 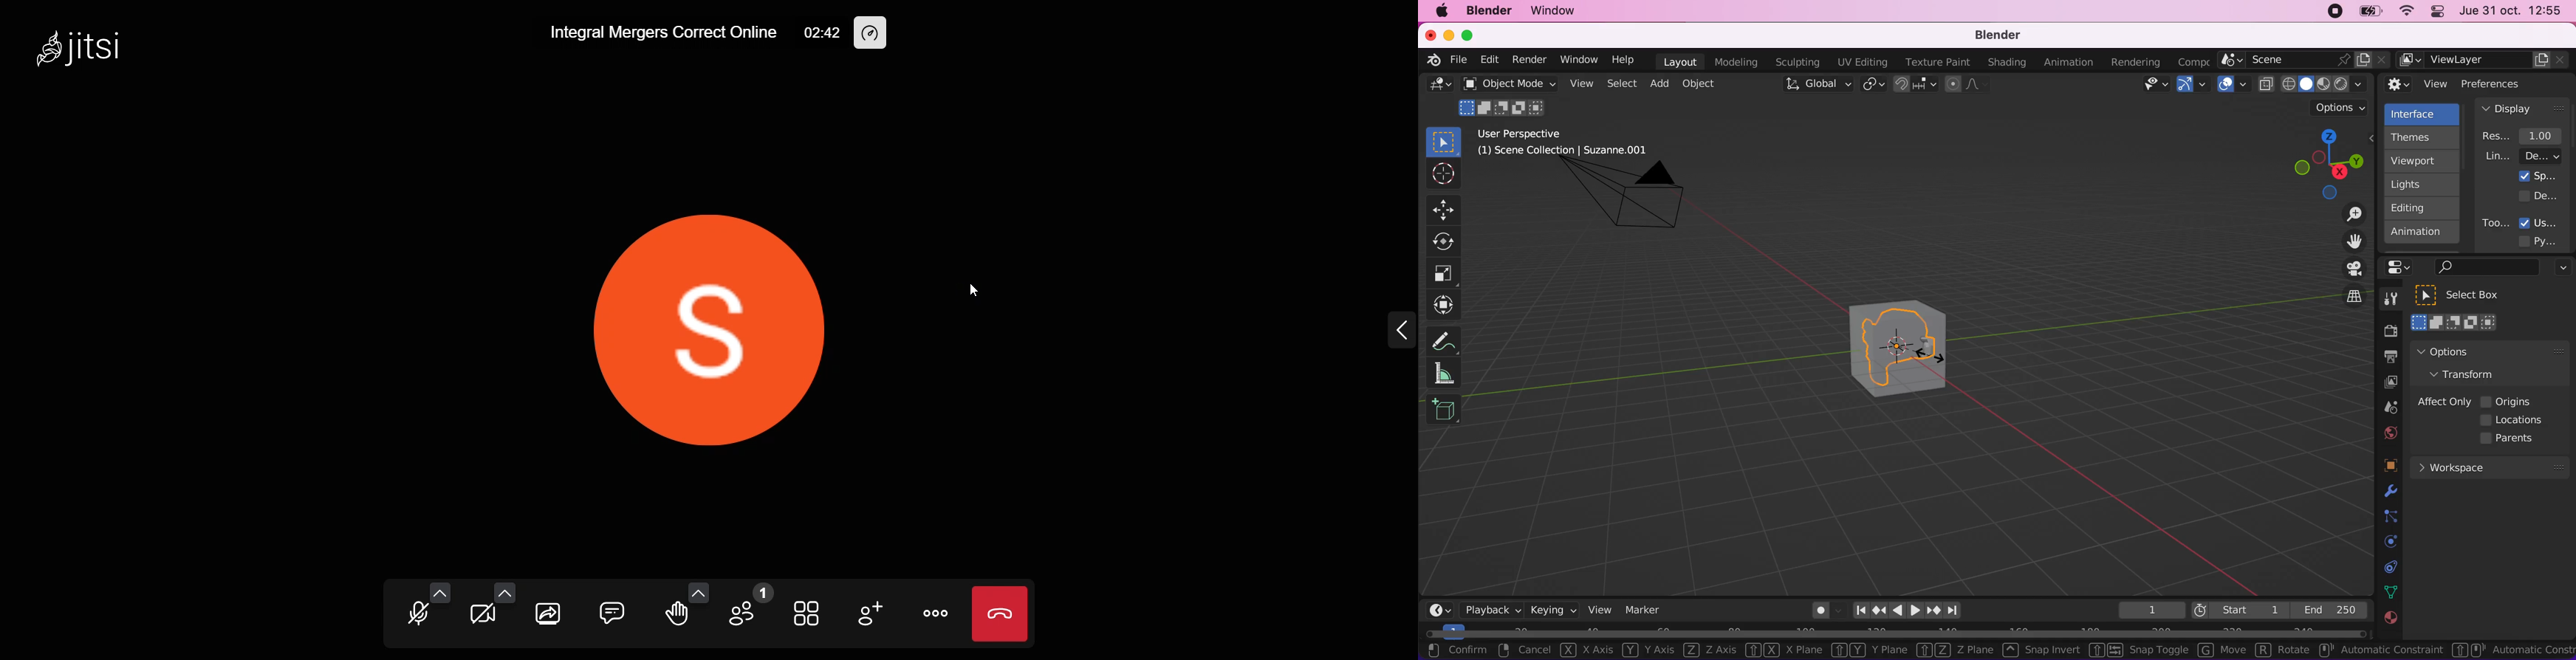 I want to click on render, so click(x=1529, y=60).